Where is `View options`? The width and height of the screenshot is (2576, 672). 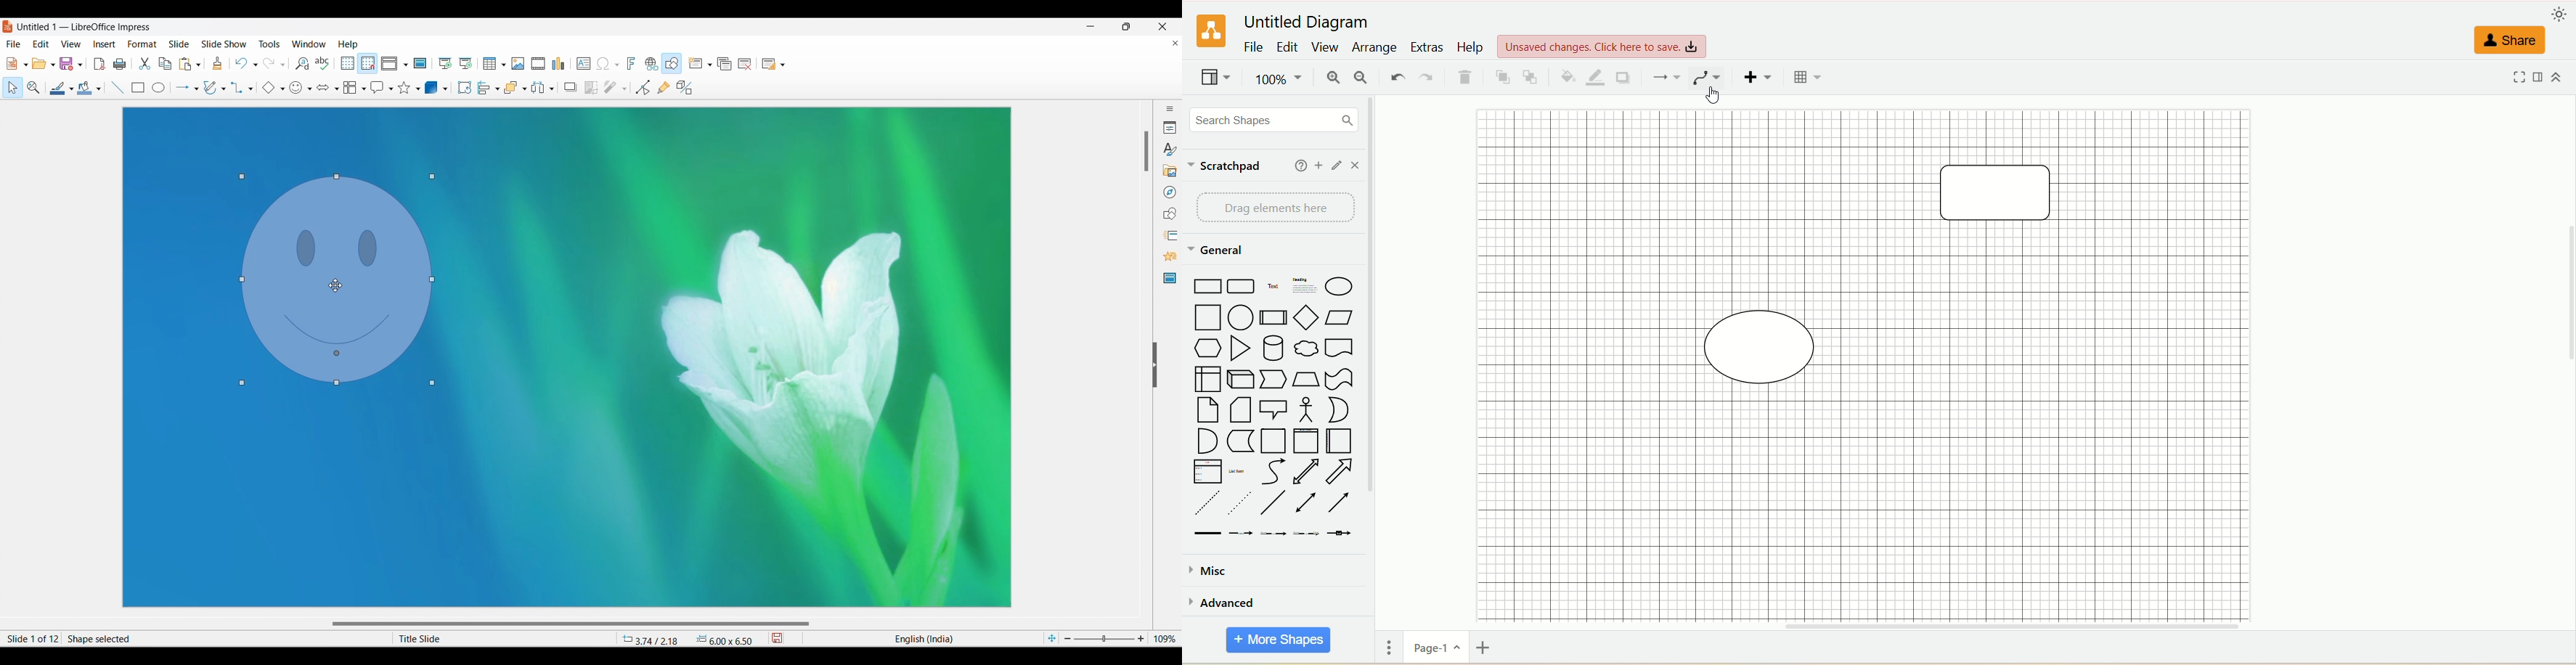 View options is located at coordinates (405, 65).